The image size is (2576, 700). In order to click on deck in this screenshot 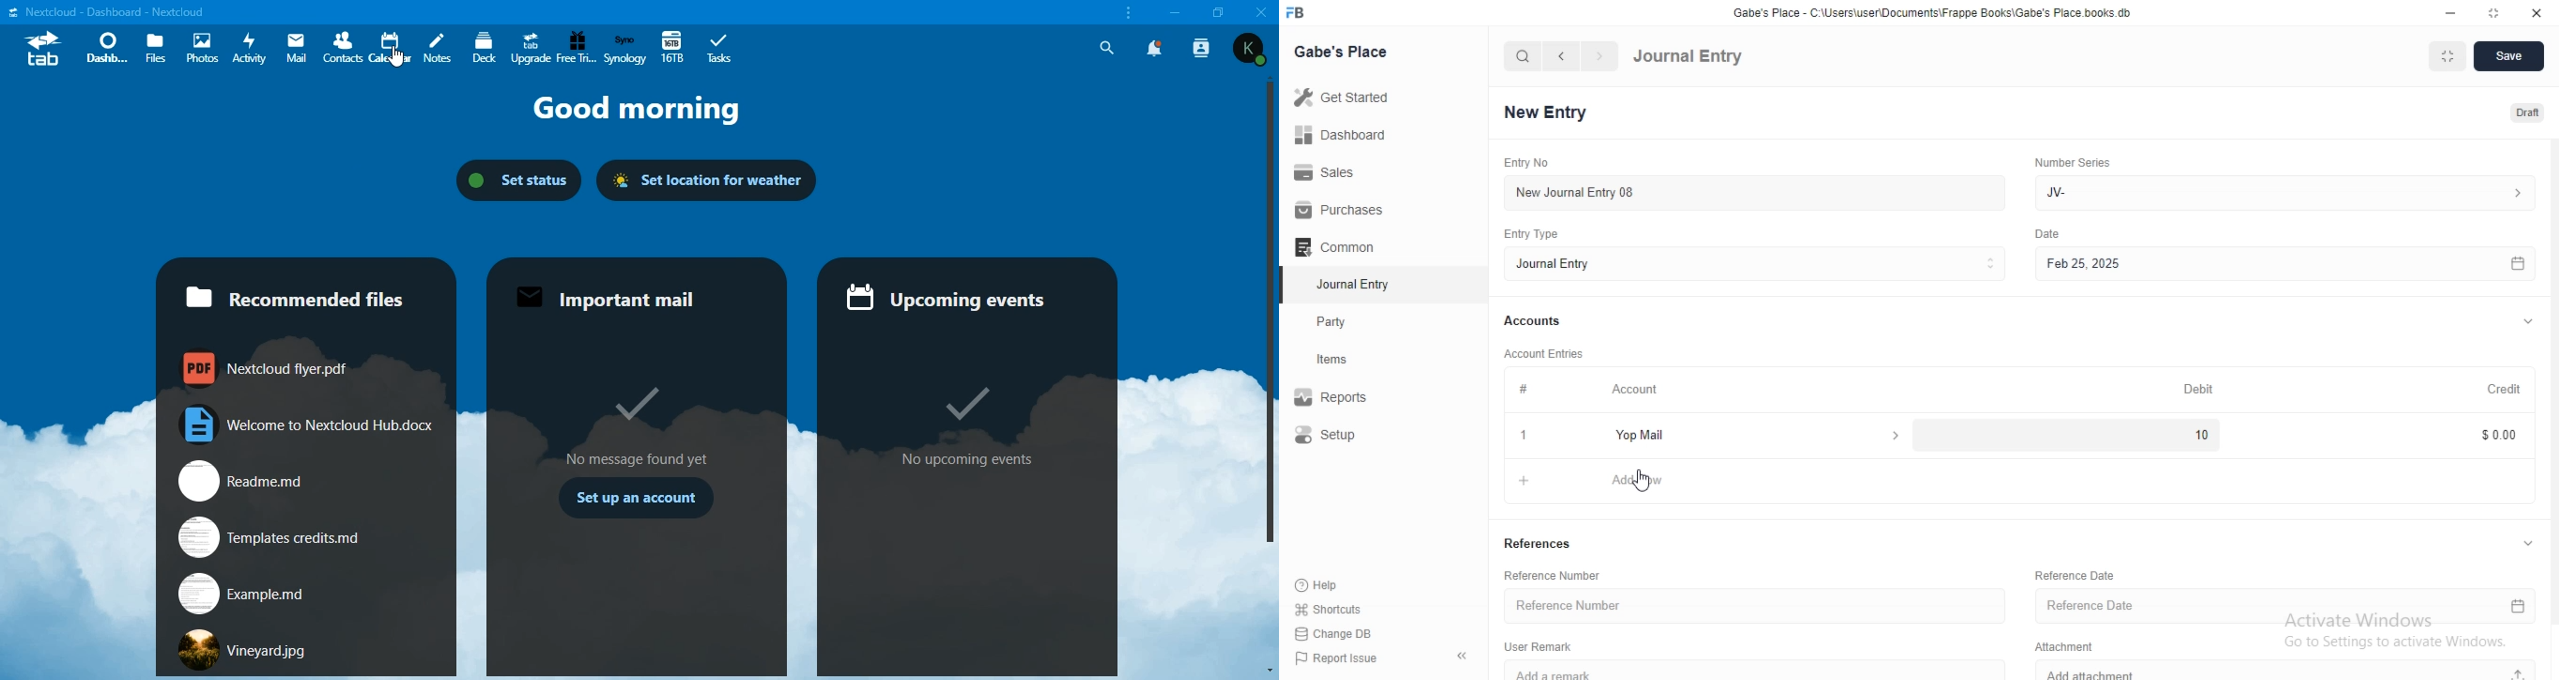, I will do `click(486, 48)`.